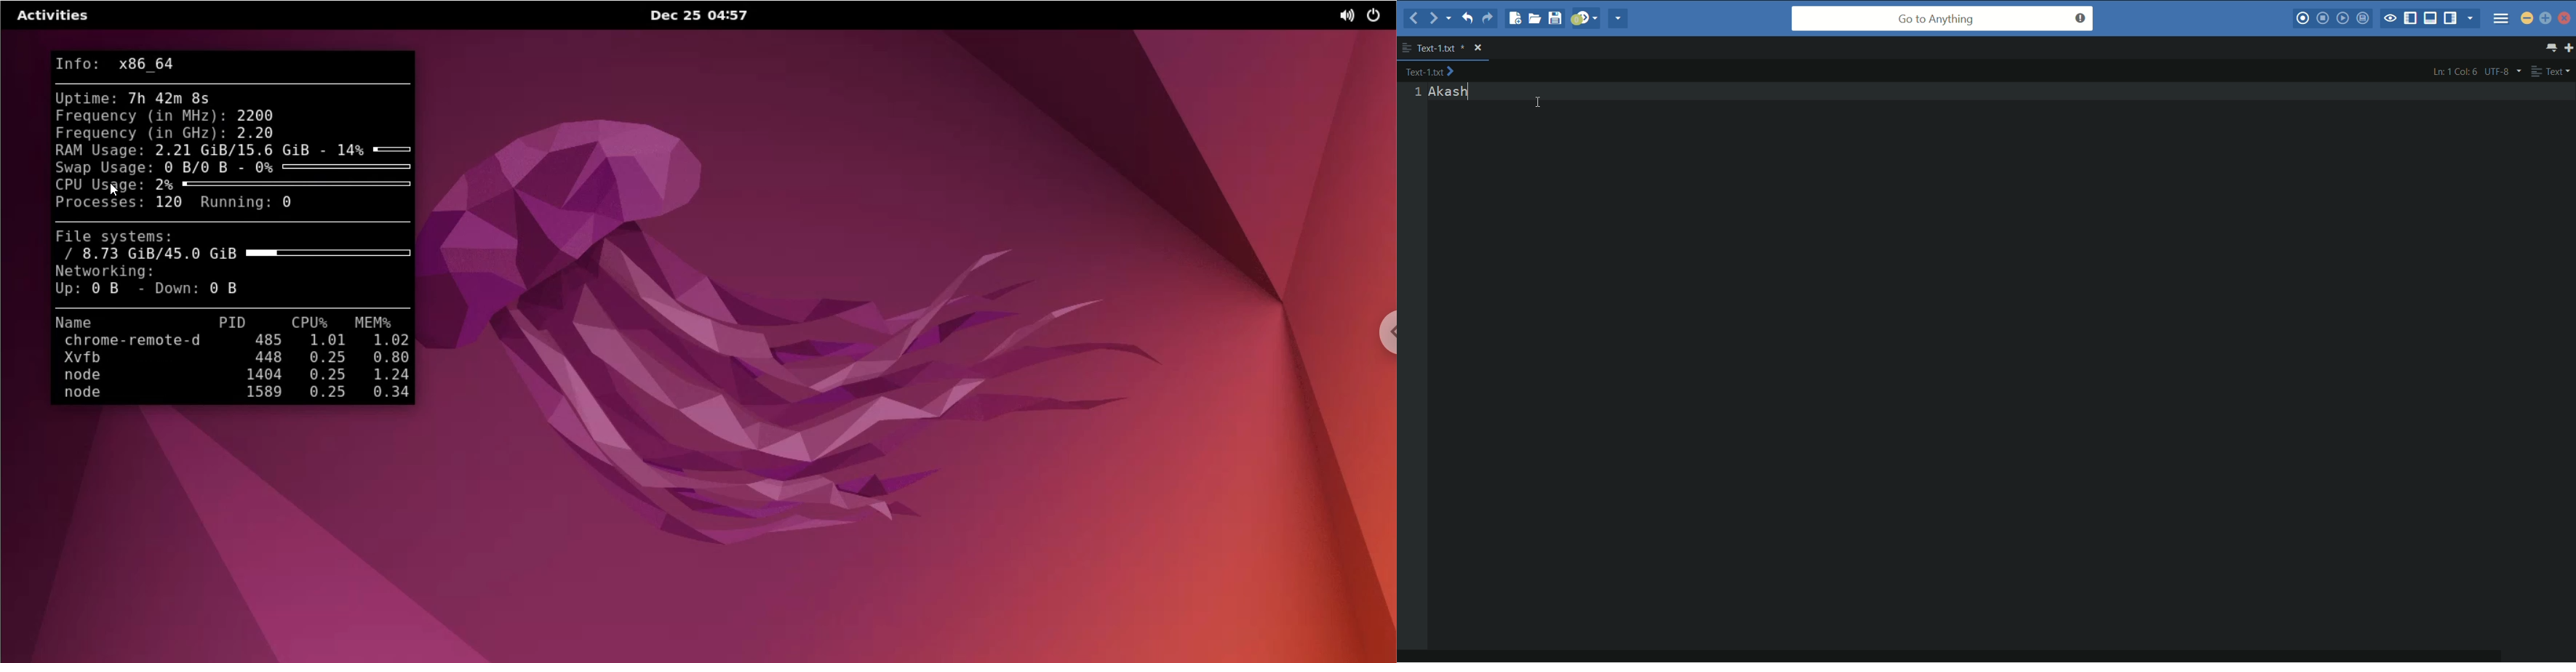  What do you see at coordinates (2552, 71) in the screenshot?
I see `file type` at bounding box center [2552, 71].